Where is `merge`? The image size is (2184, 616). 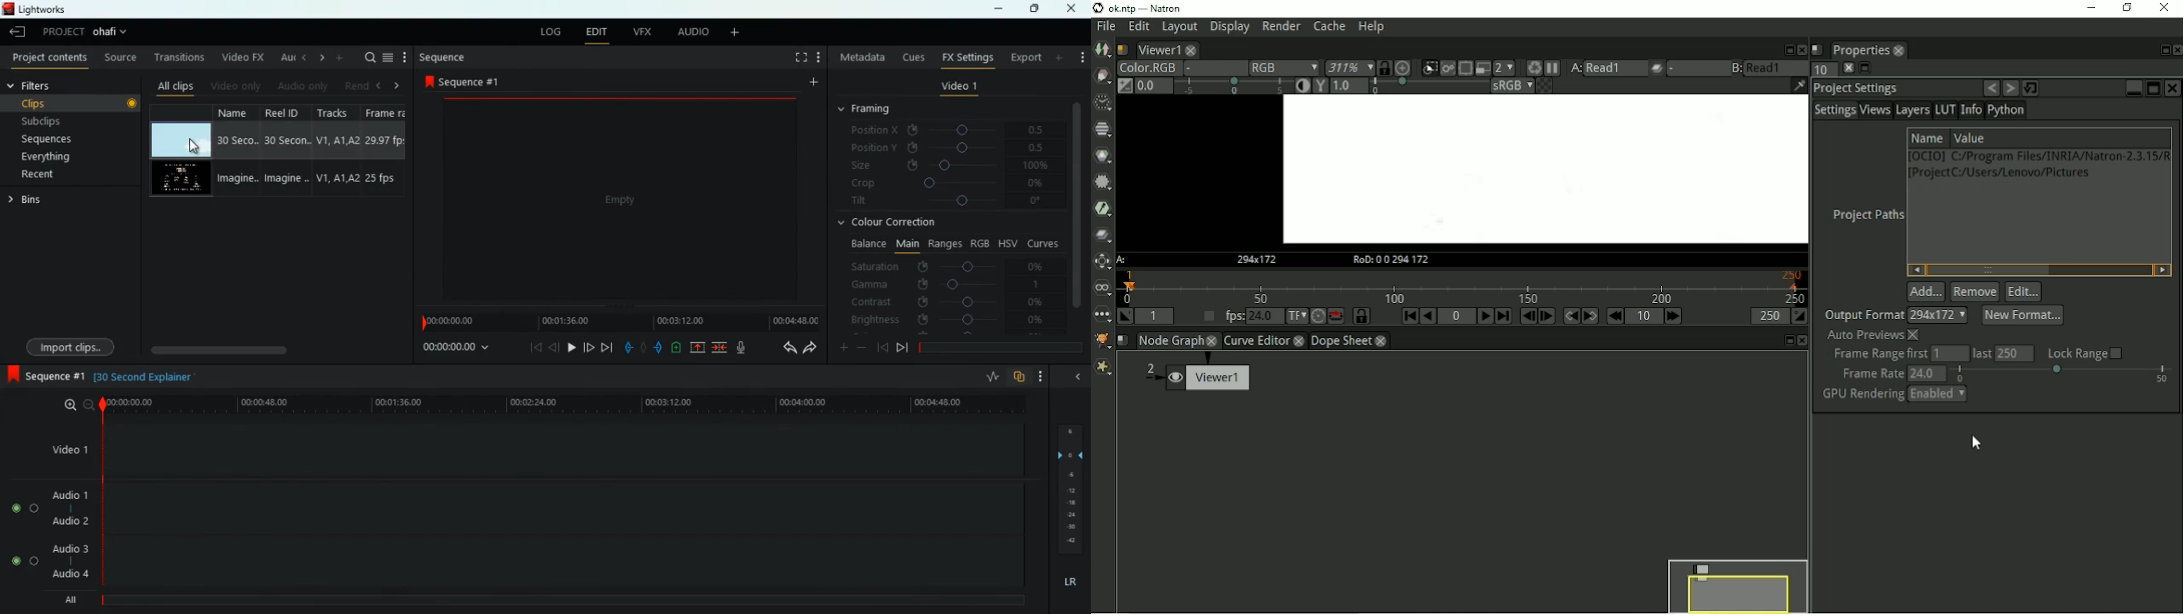 merge is located at coordinates (721, 348).